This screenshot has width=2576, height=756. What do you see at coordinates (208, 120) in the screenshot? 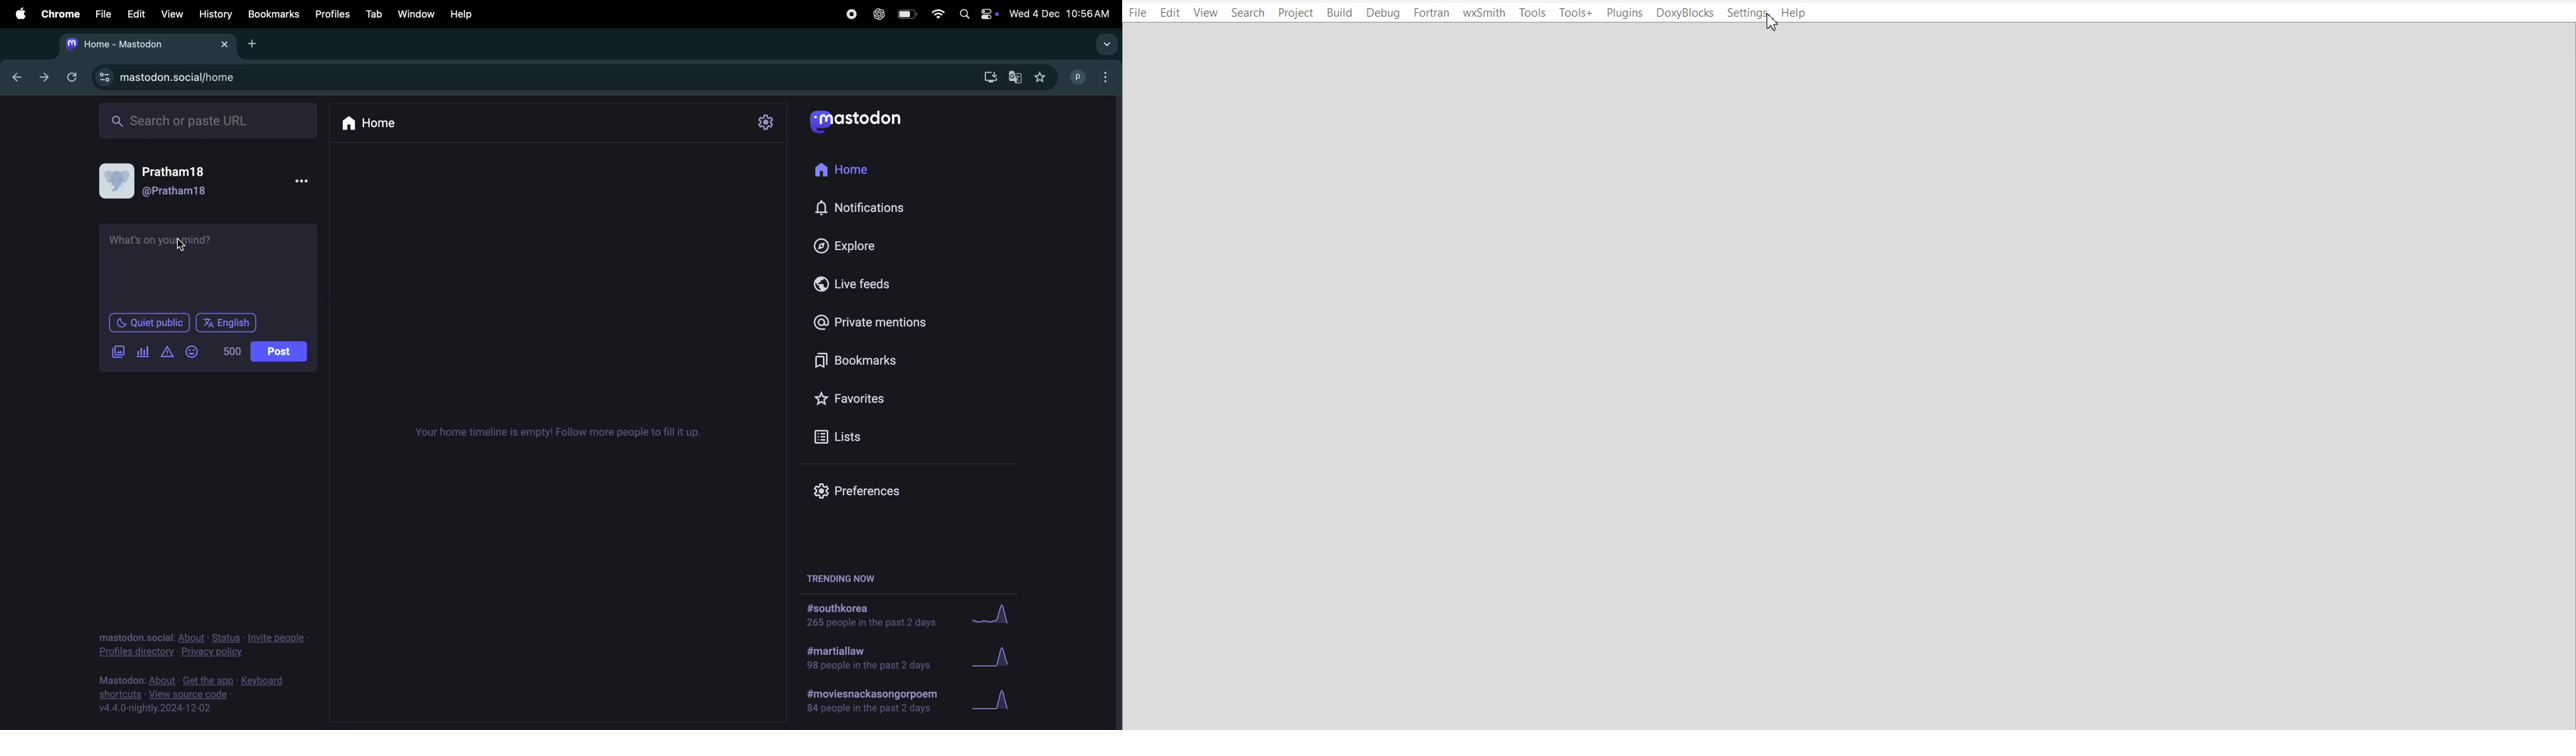
I see `Search bar` at bounding box center [208, 120].